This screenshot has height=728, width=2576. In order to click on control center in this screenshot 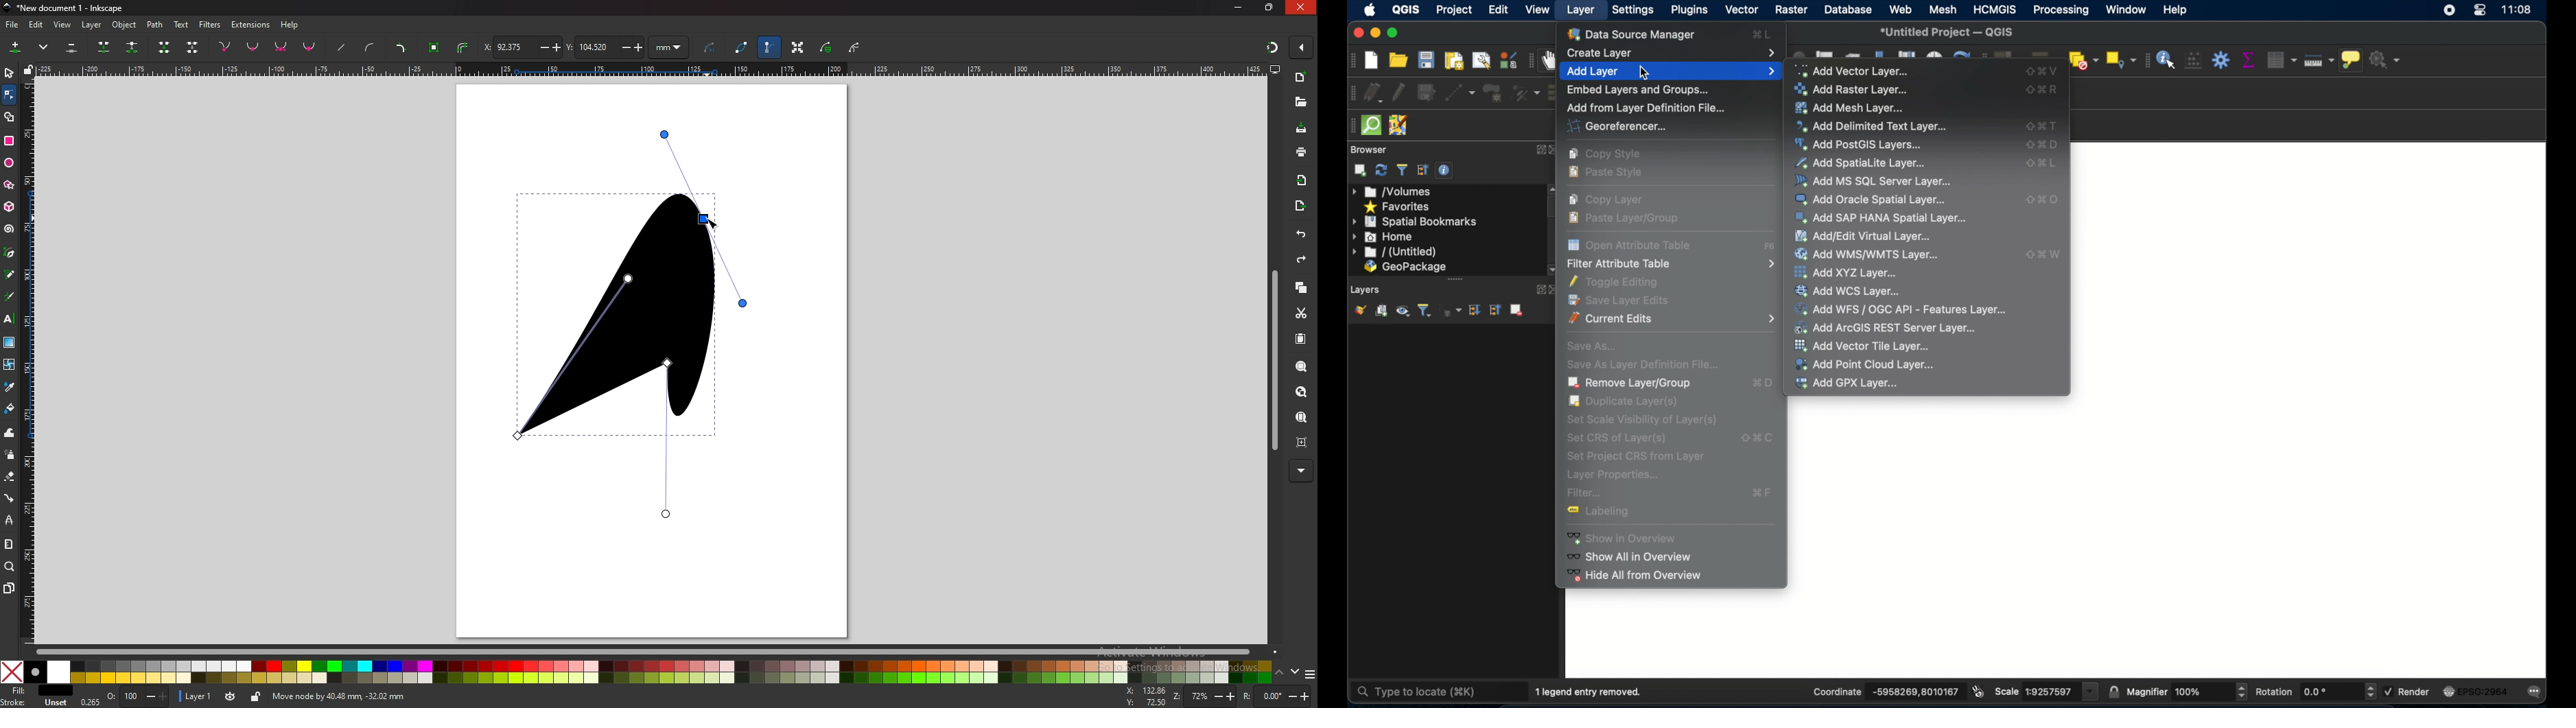, I will do `click(2480, 13)`.